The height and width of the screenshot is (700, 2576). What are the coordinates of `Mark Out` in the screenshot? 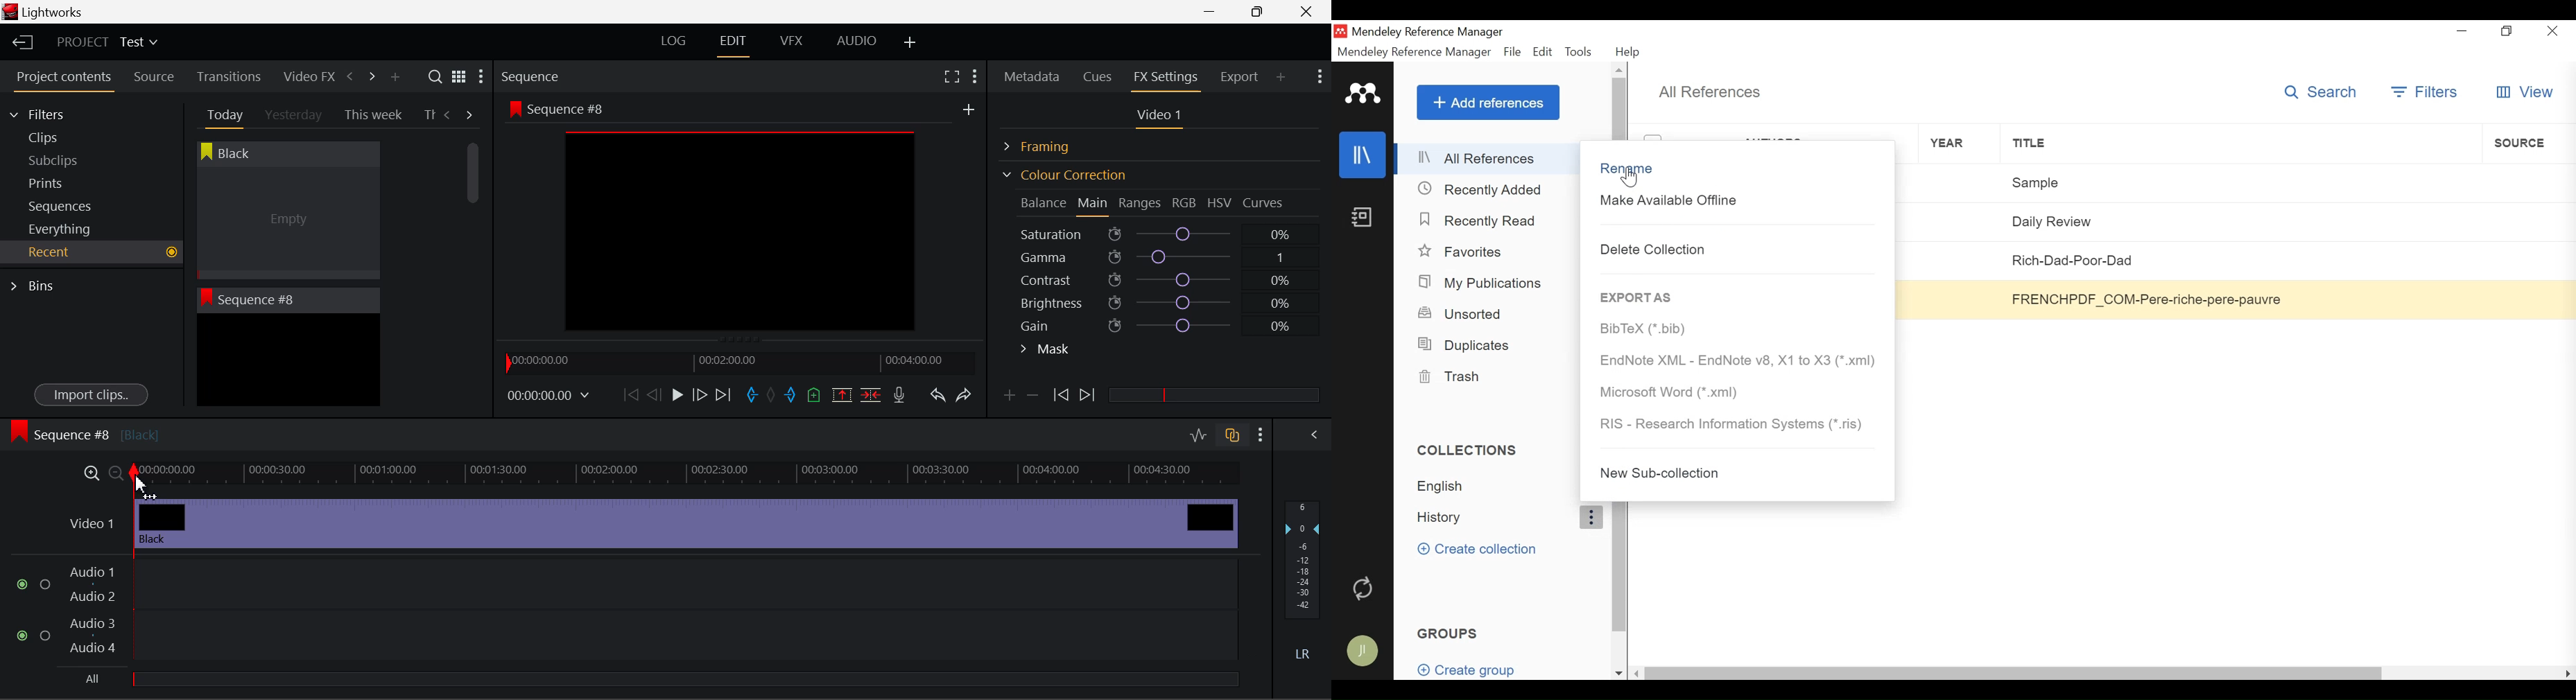 It's located at (792, 396).